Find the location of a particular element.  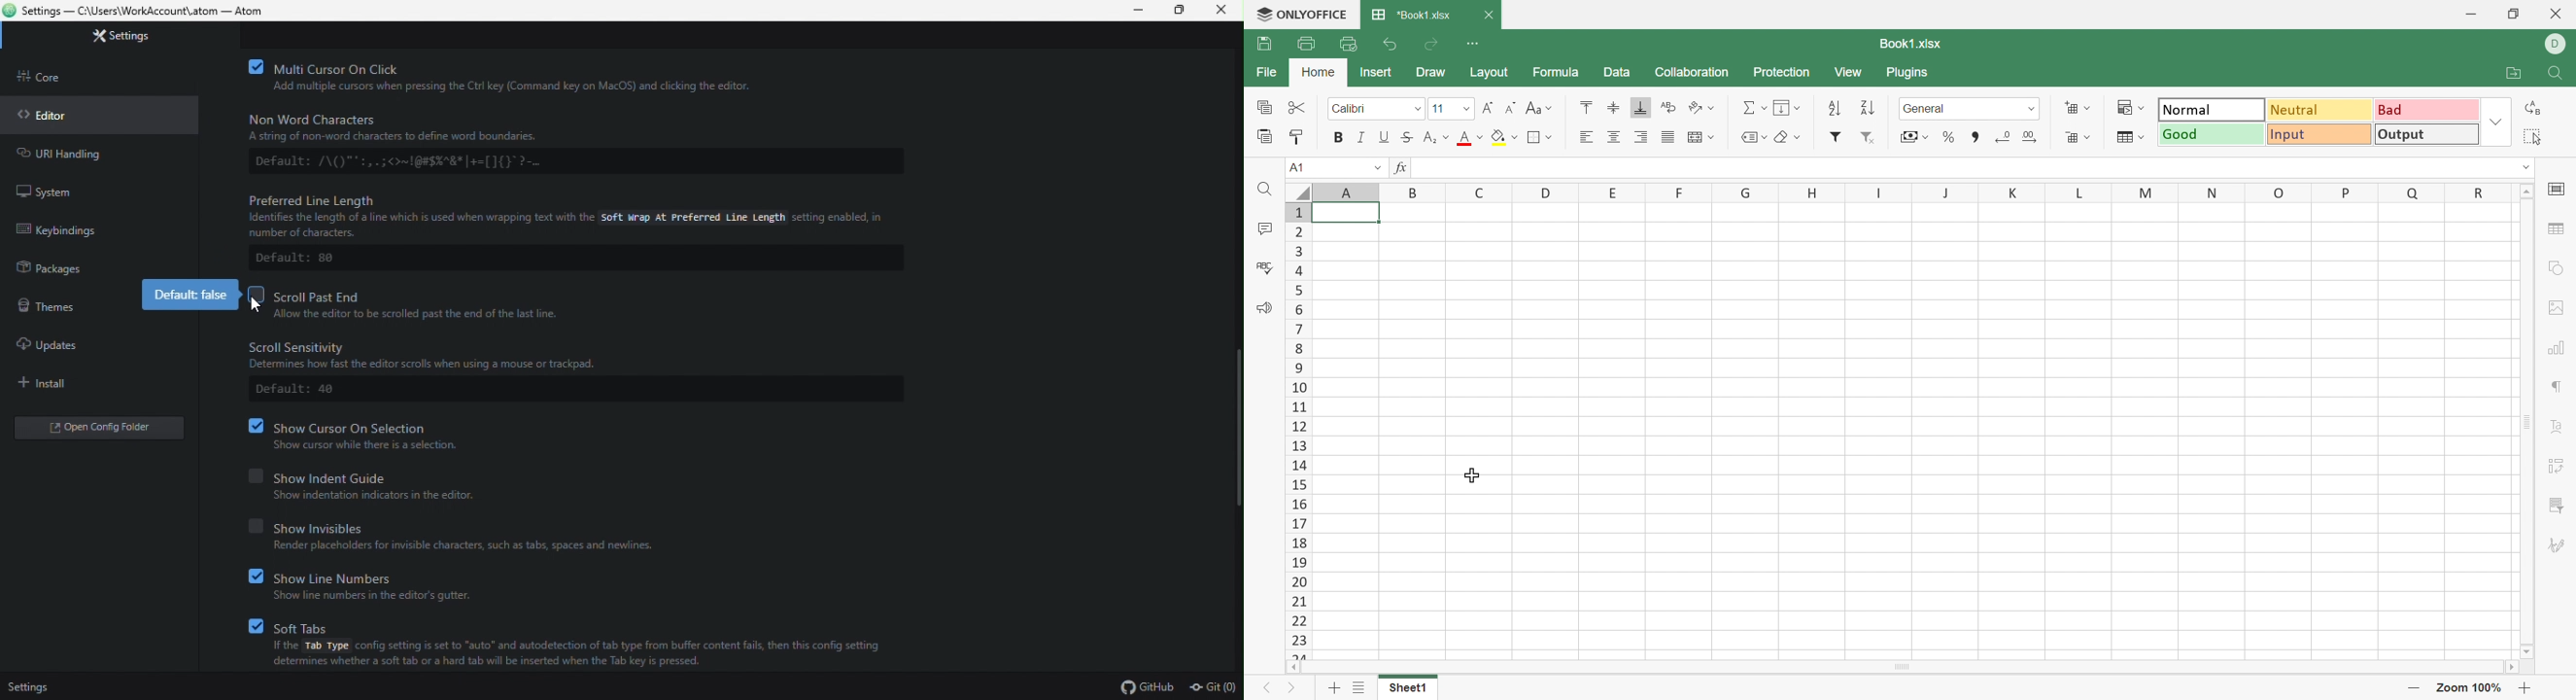

Signature settings is located at coordinates (2558, 544).